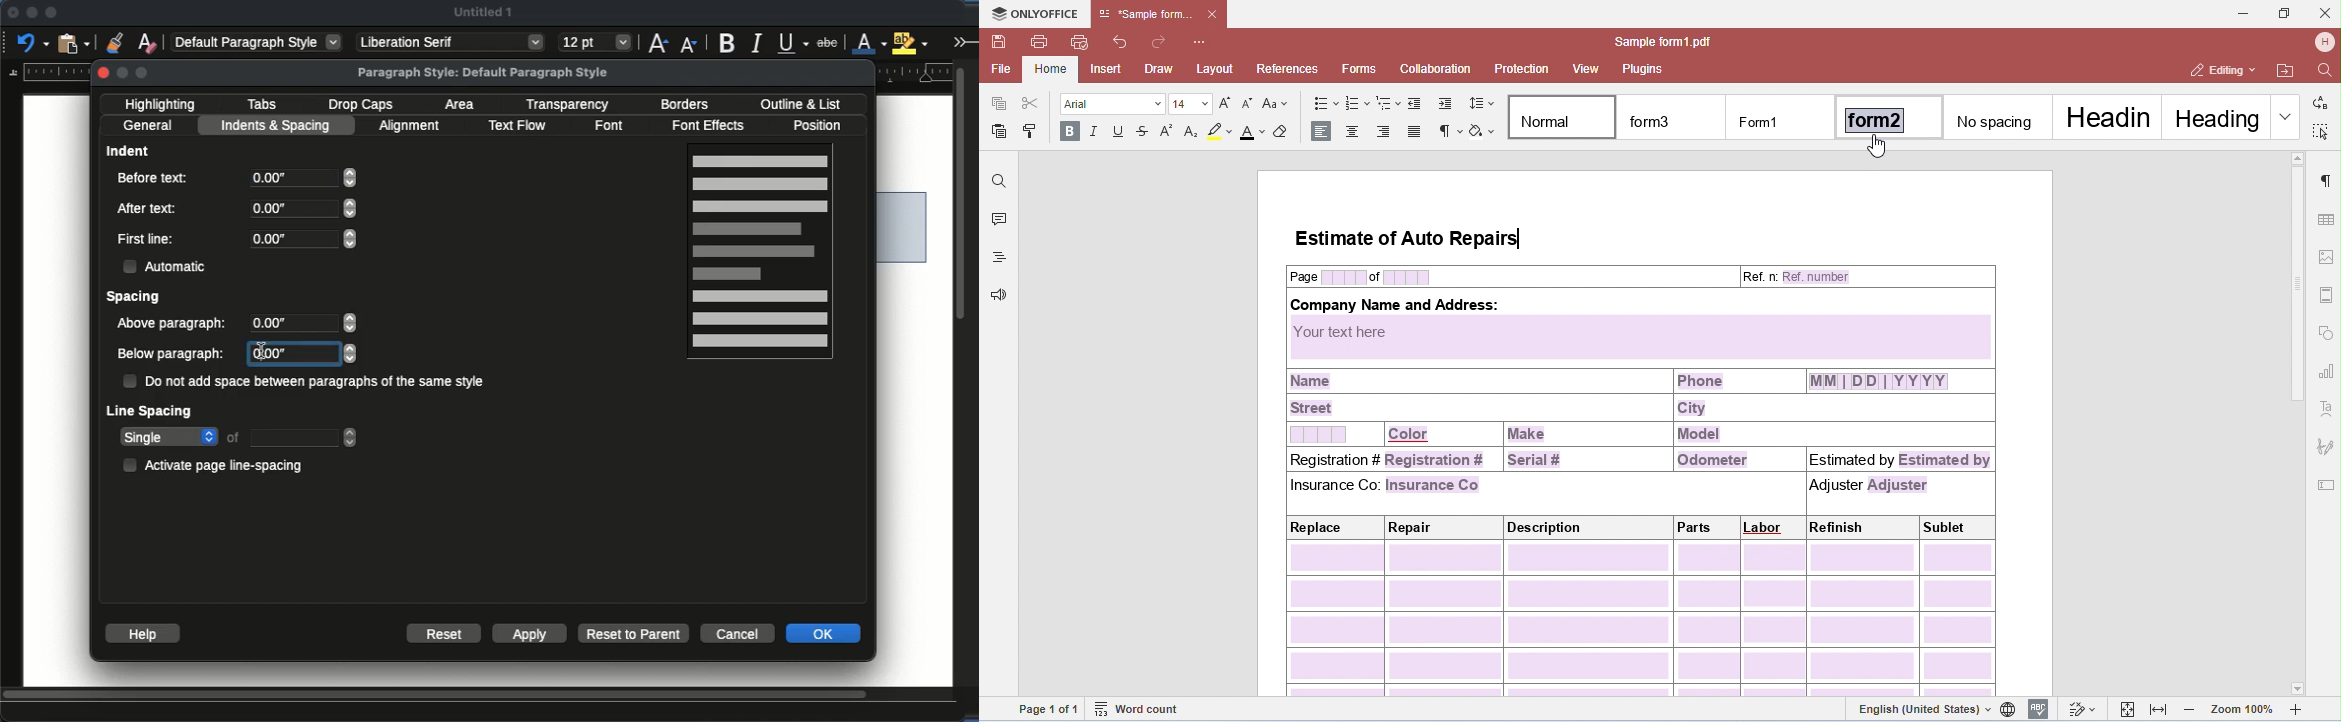  Describe the element at coordinates (303, 239) in the screenshot. I see `0.00` at that location.